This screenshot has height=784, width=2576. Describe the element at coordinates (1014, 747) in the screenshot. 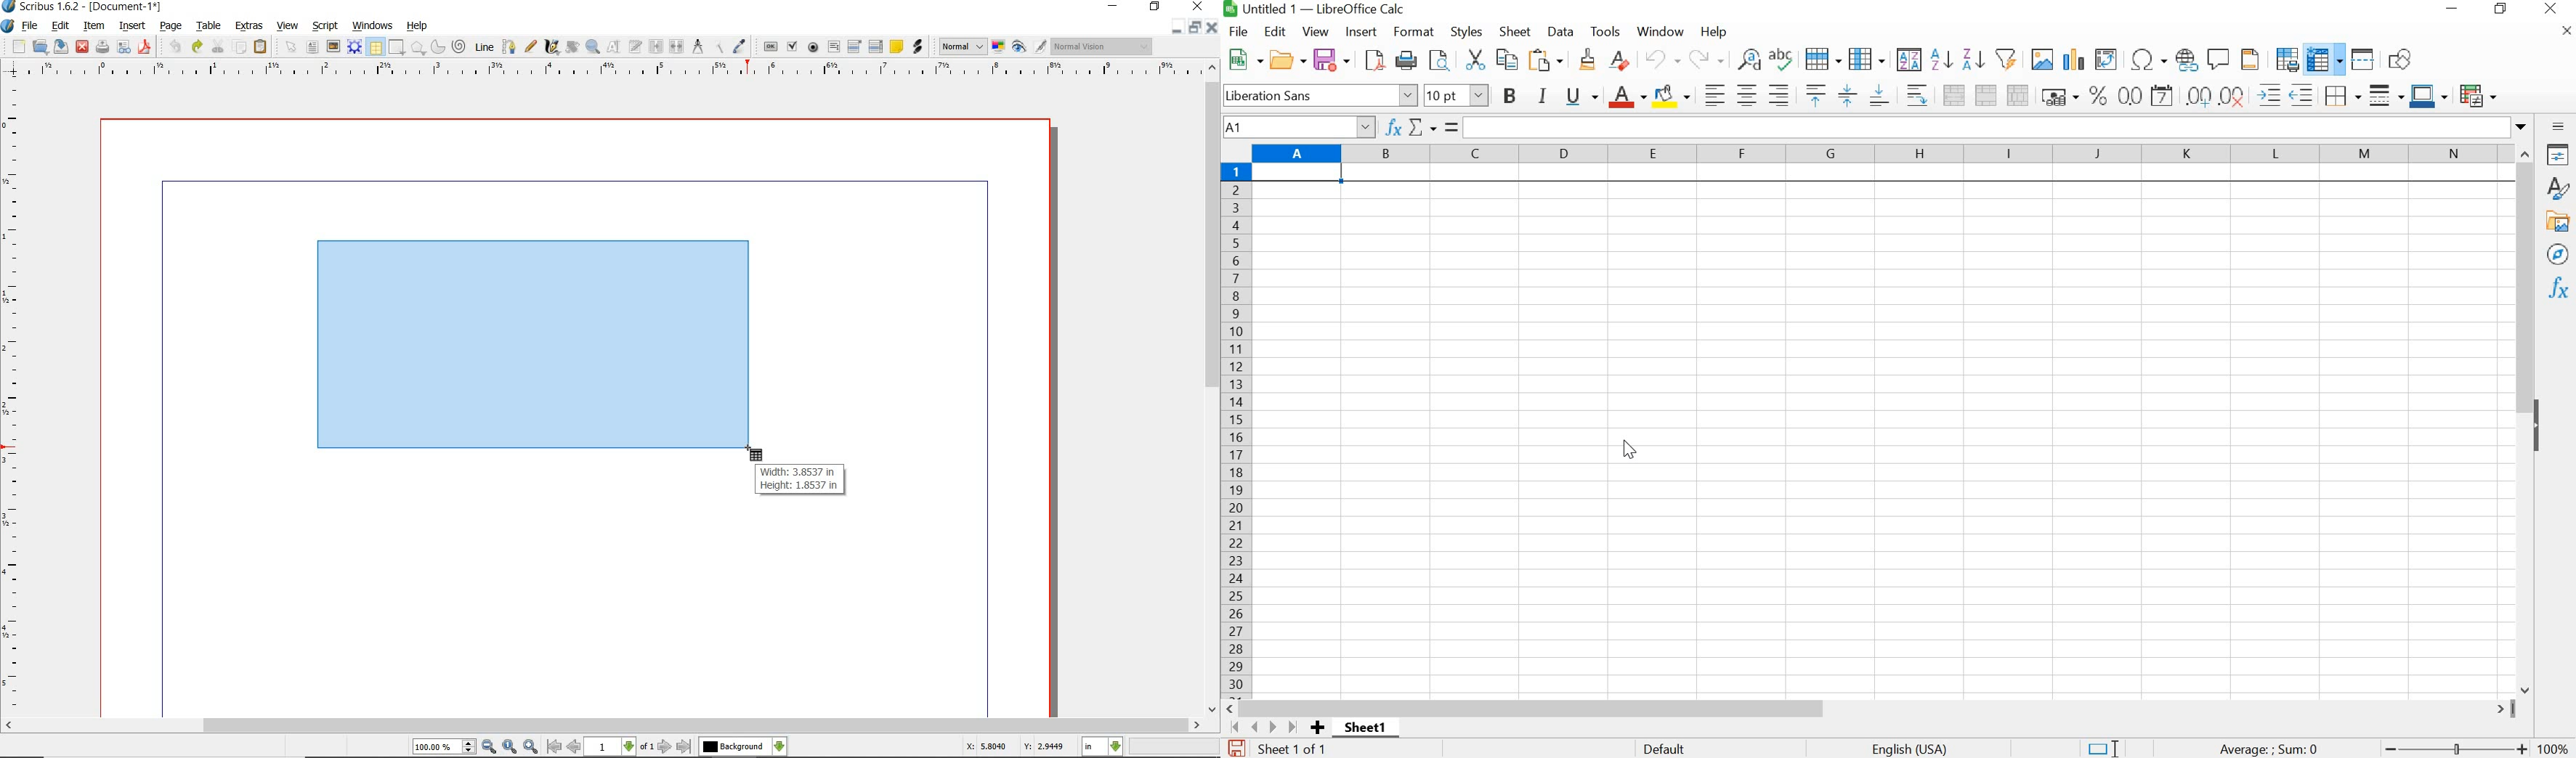

I see `X: 5.8040 Y: 2.9449` at that location.